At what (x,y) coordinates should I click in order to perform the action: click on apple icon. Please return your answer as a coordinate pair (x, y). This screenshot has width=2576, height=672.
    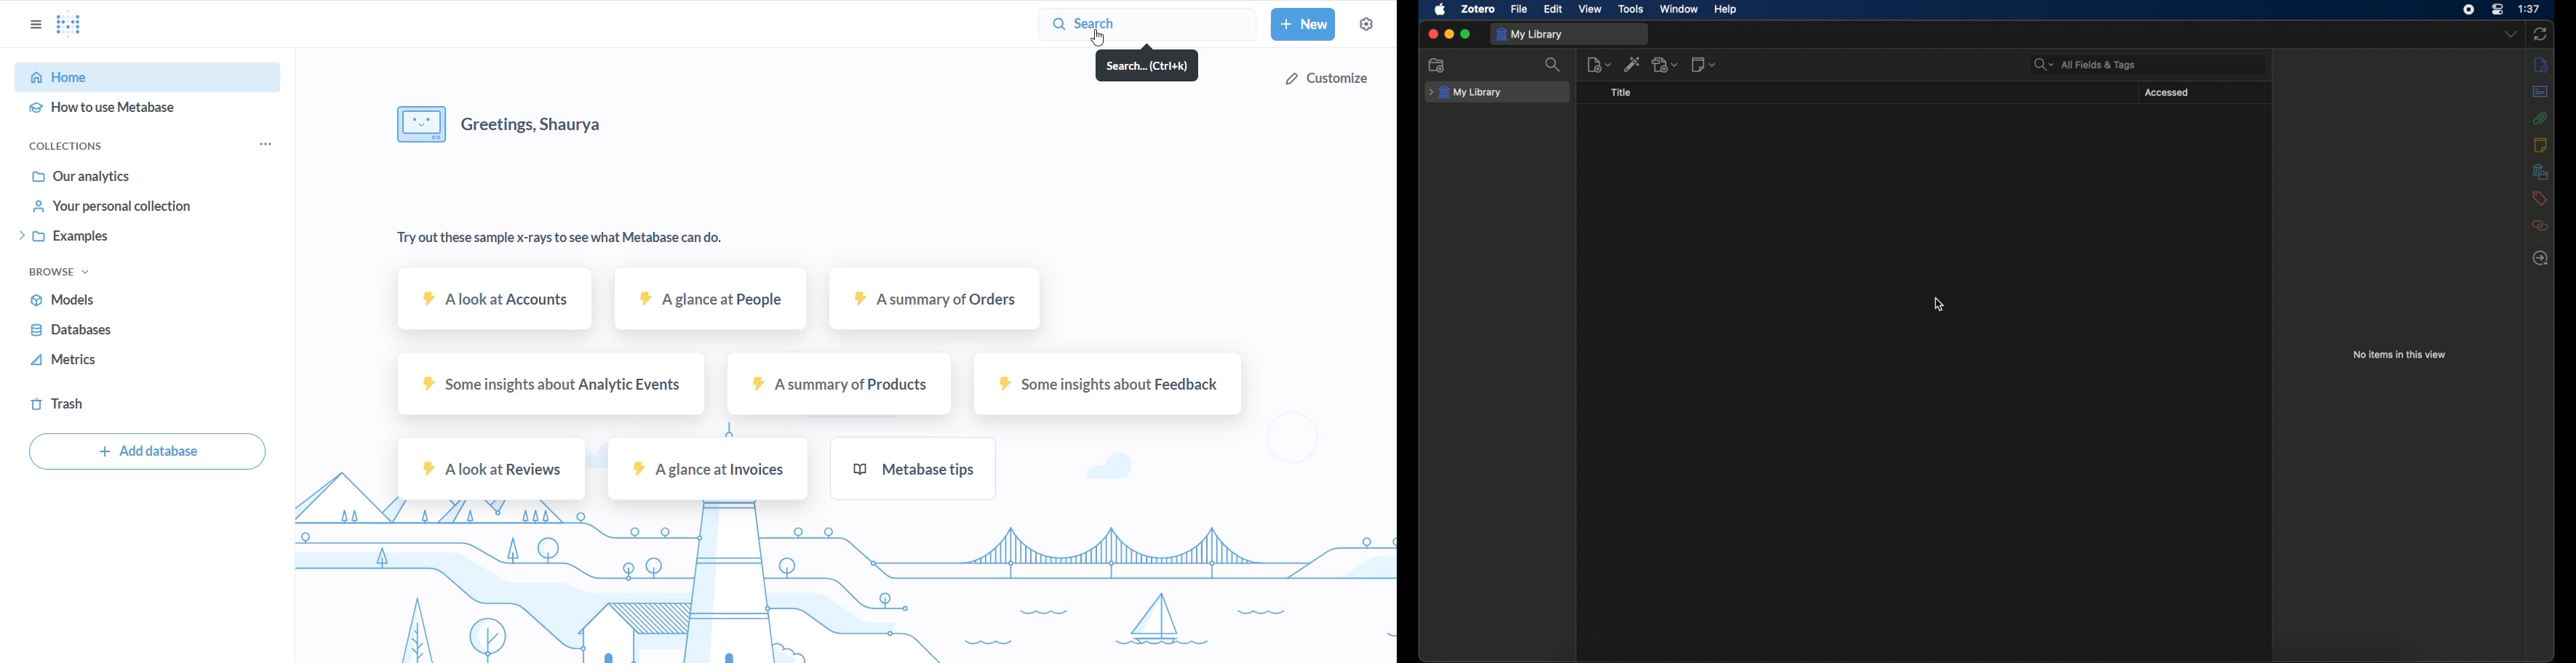
    Looking at the image, I should click on (1440, 10).